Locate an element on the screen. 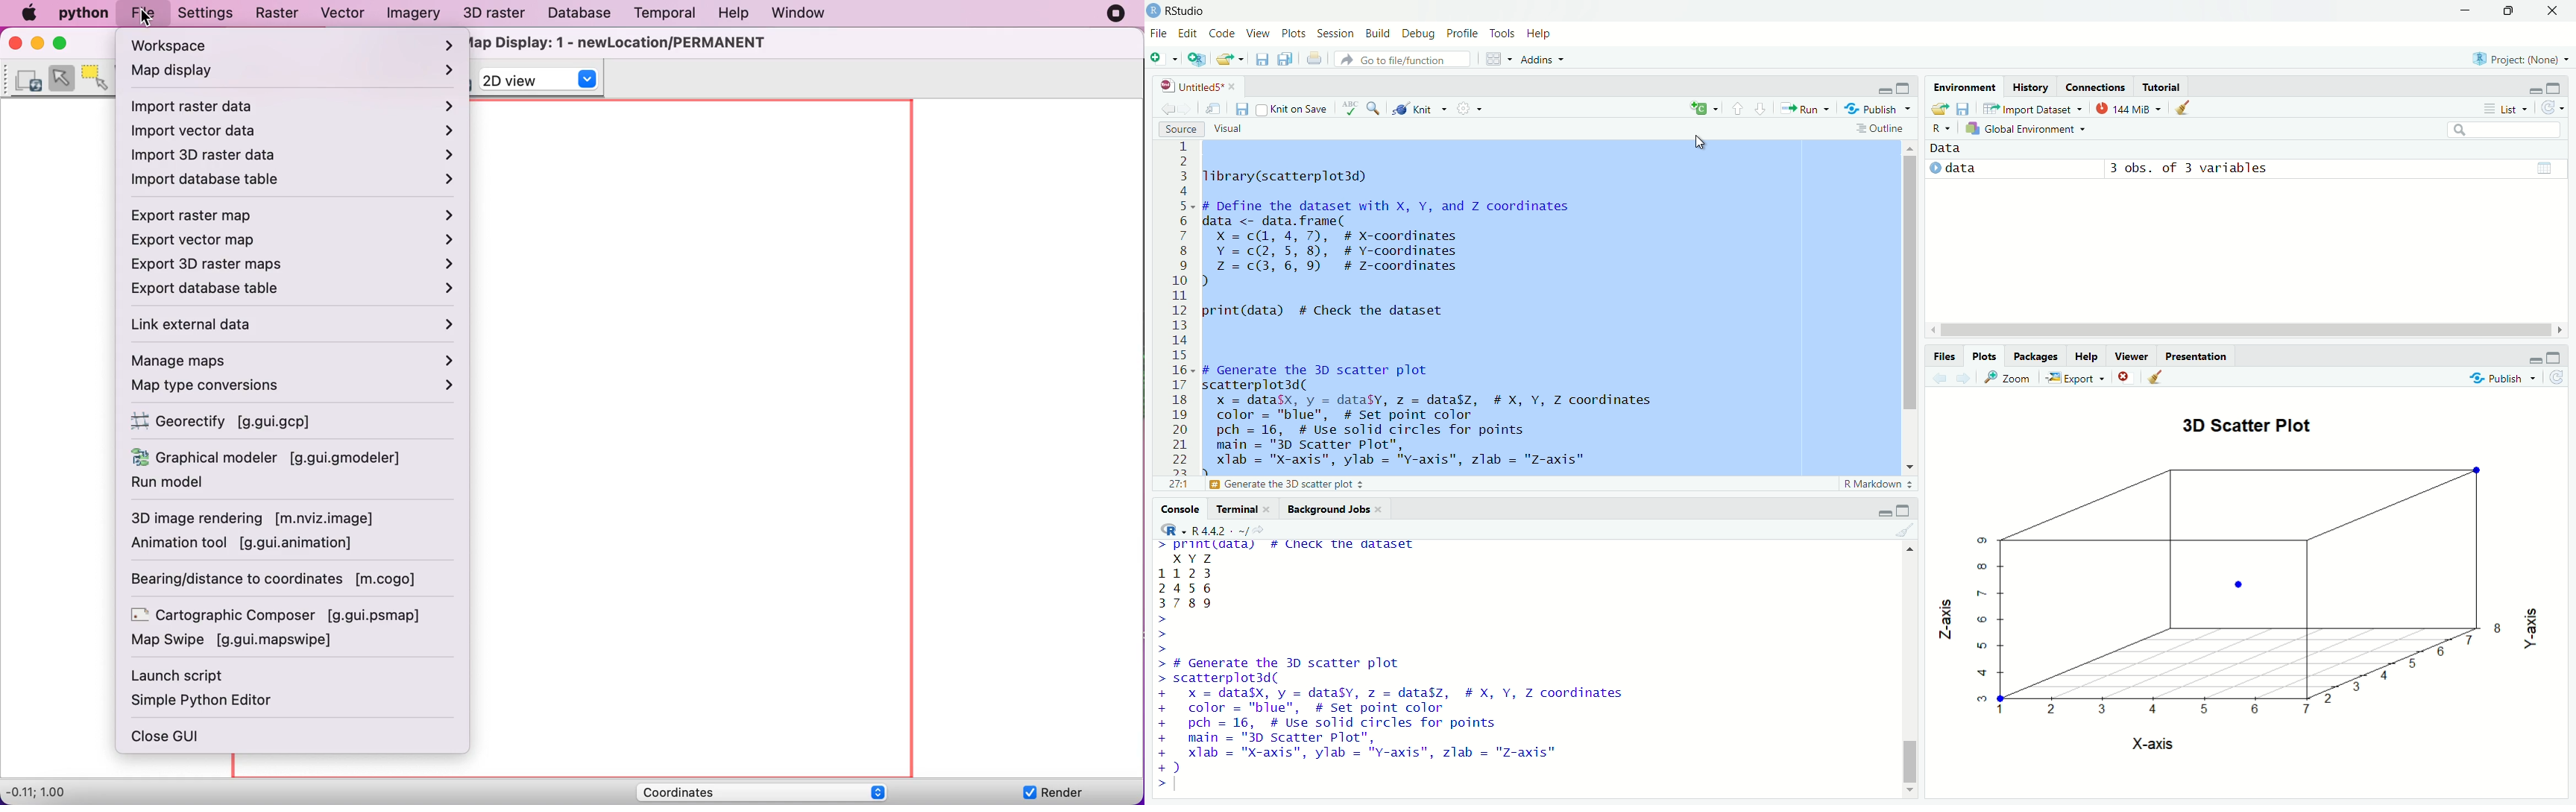 The height and width of the screenshot is (812, 2576). save current document is located at coordinates (1260, 61).